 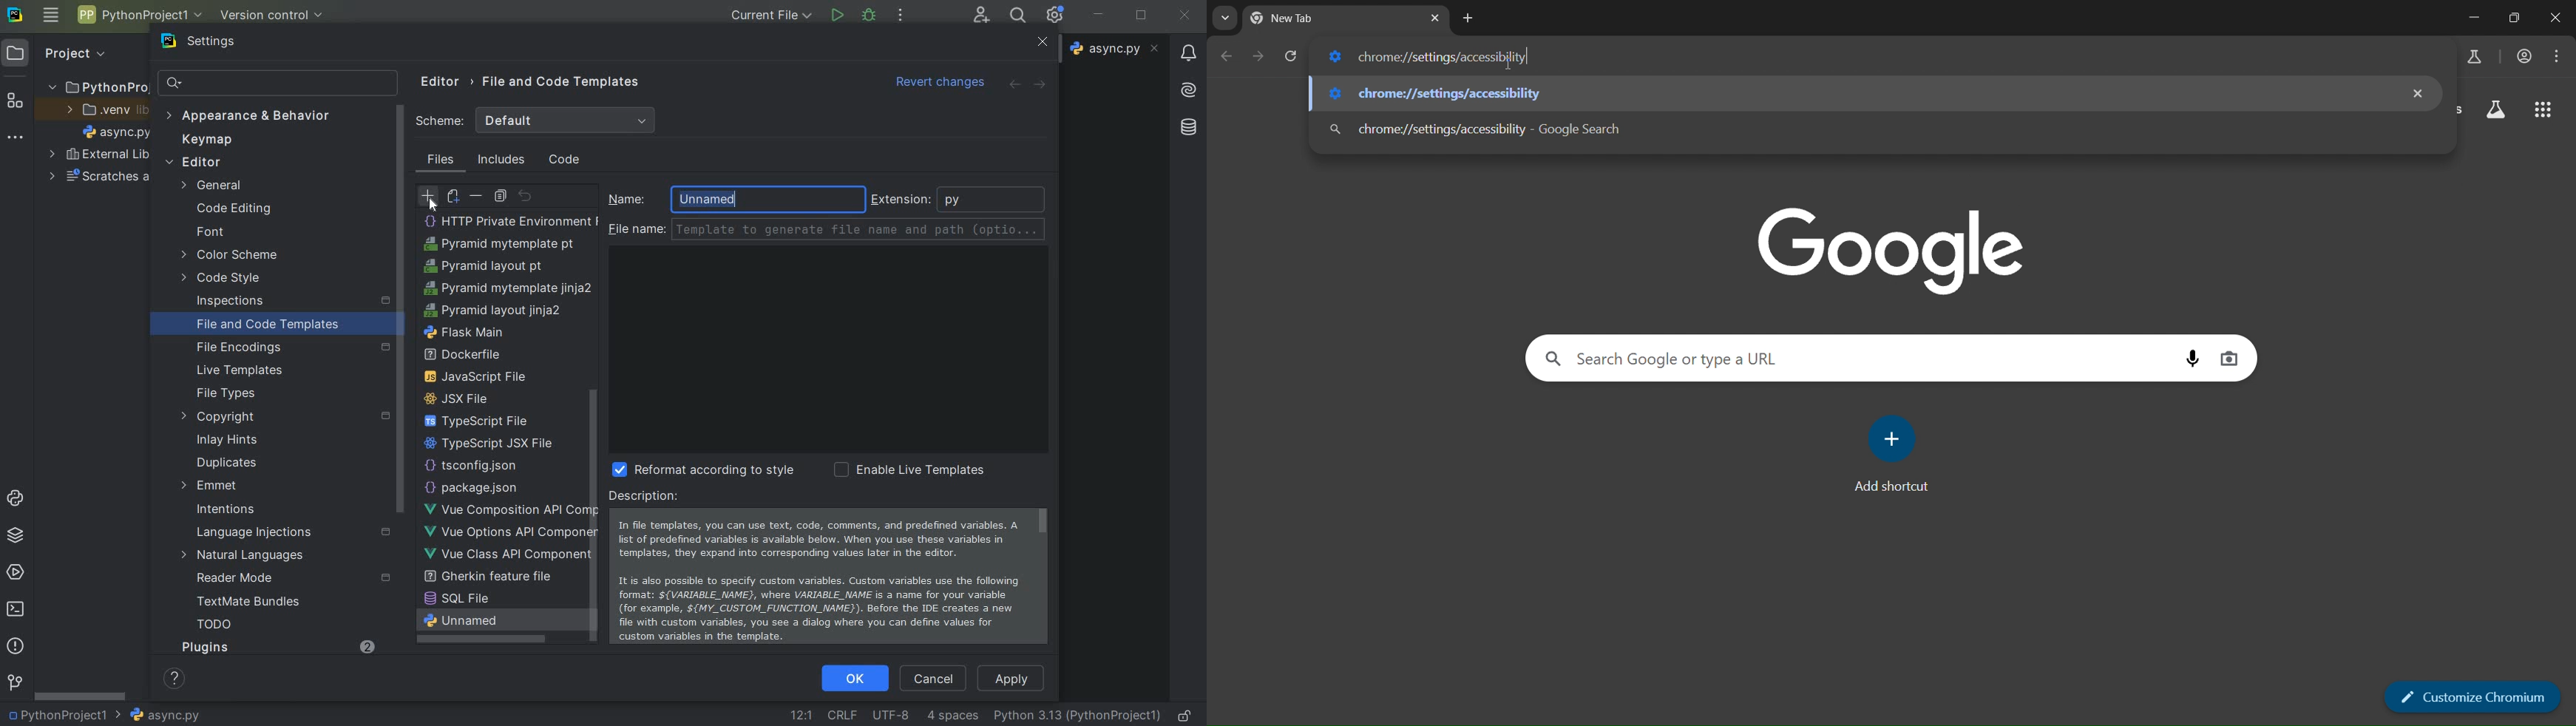 I want to click on AI Assistant, so click(x=1184, y=87).